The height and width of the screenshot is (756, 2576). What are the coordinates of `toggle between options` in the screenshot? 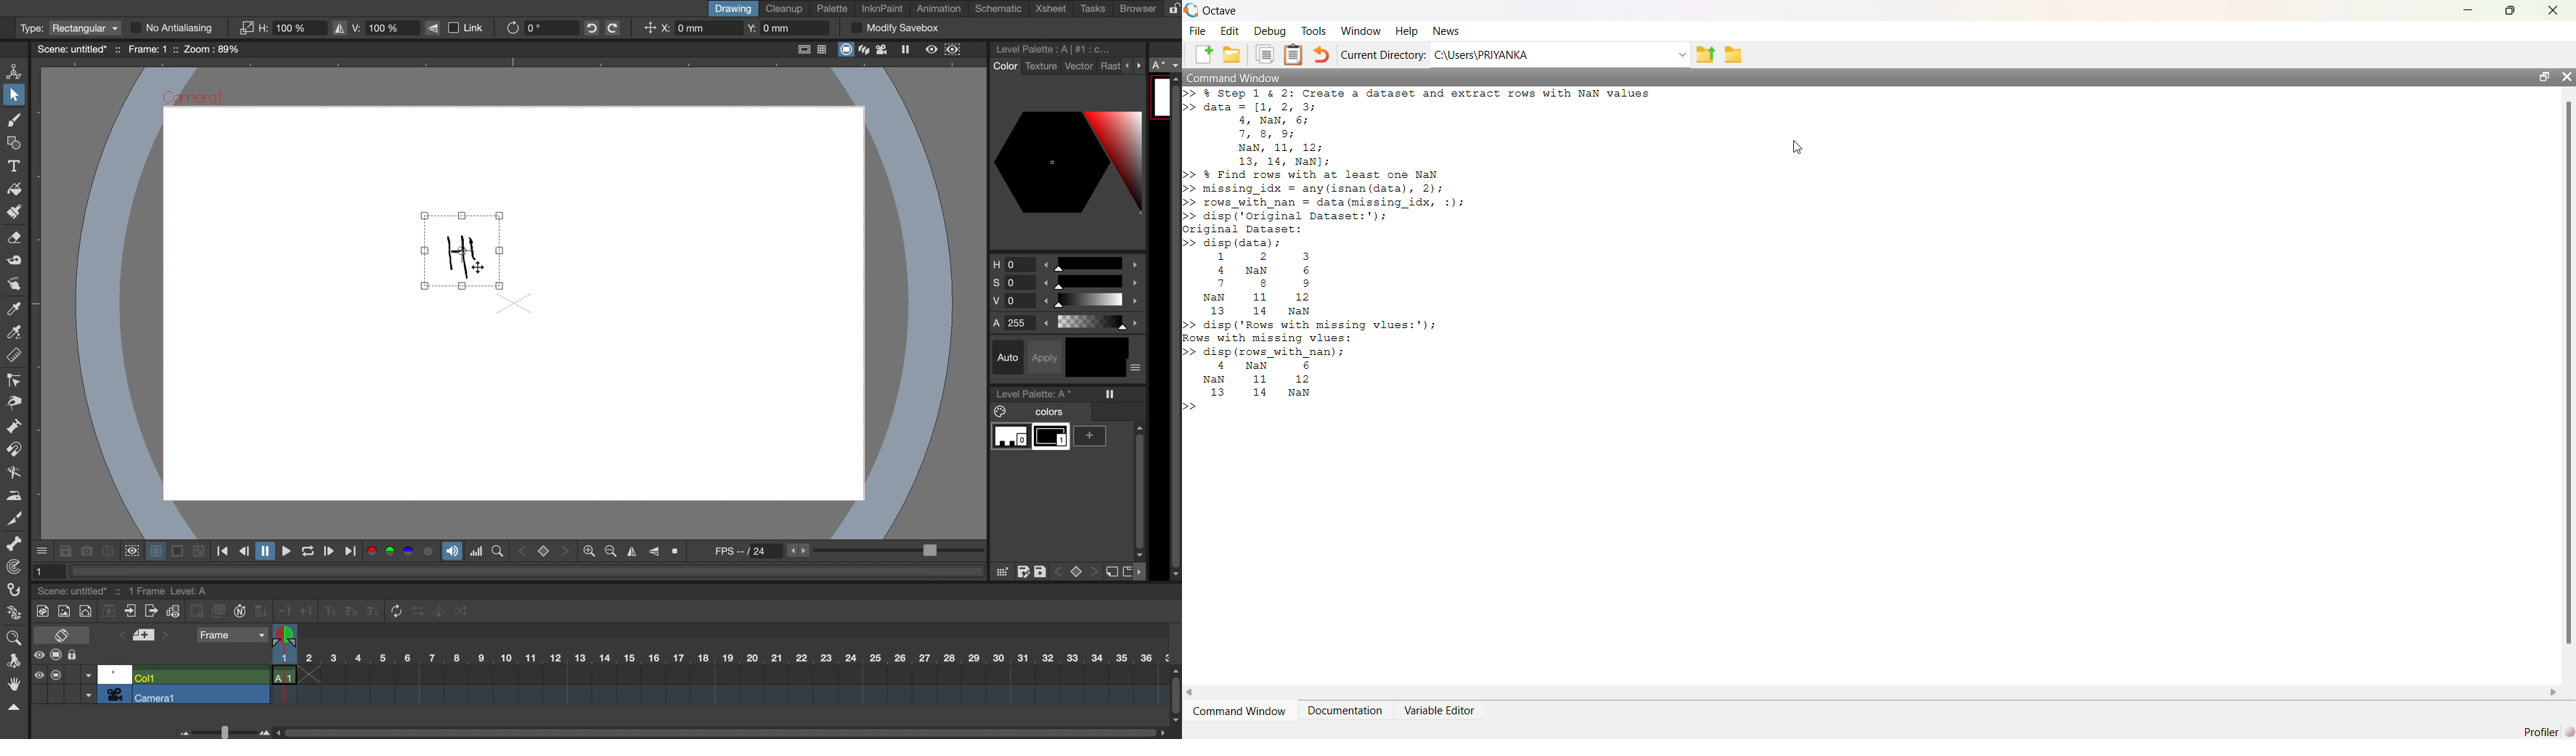 It's located at (88, 686).